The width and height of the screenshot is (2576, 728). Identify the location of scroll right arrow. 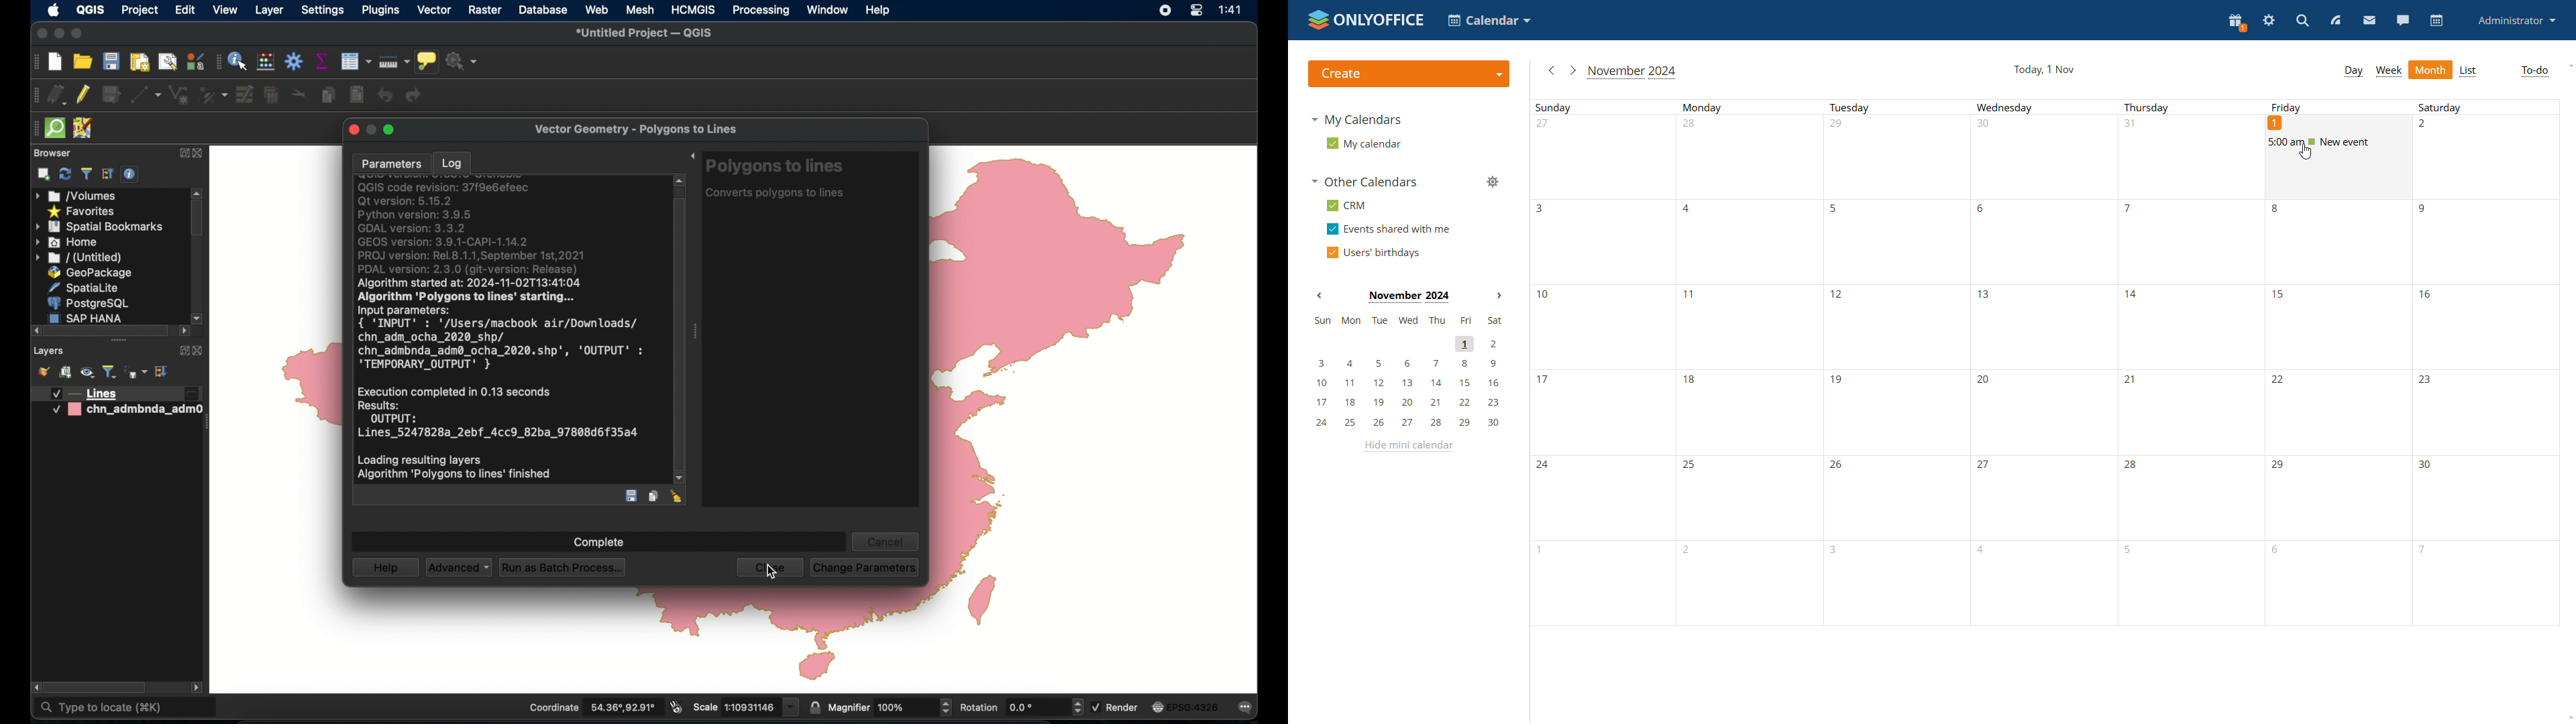
(33, 687).